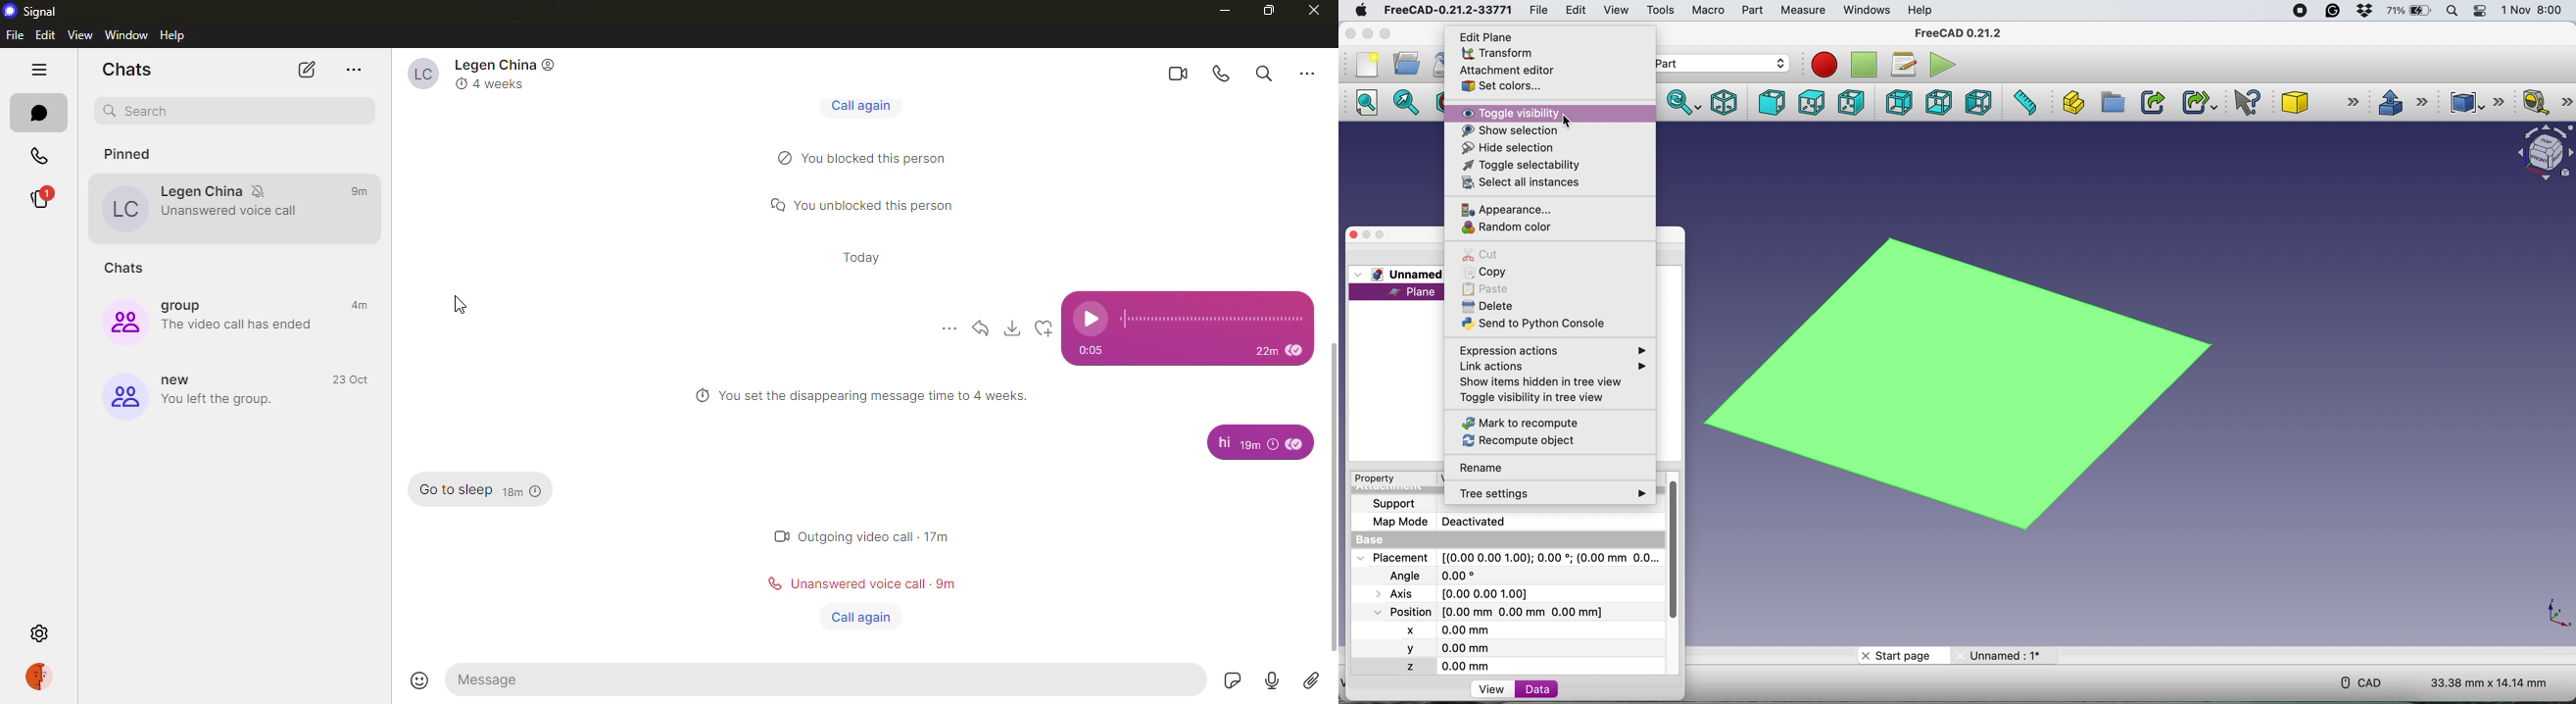  I want to click on sticker, so click(1229, 679).